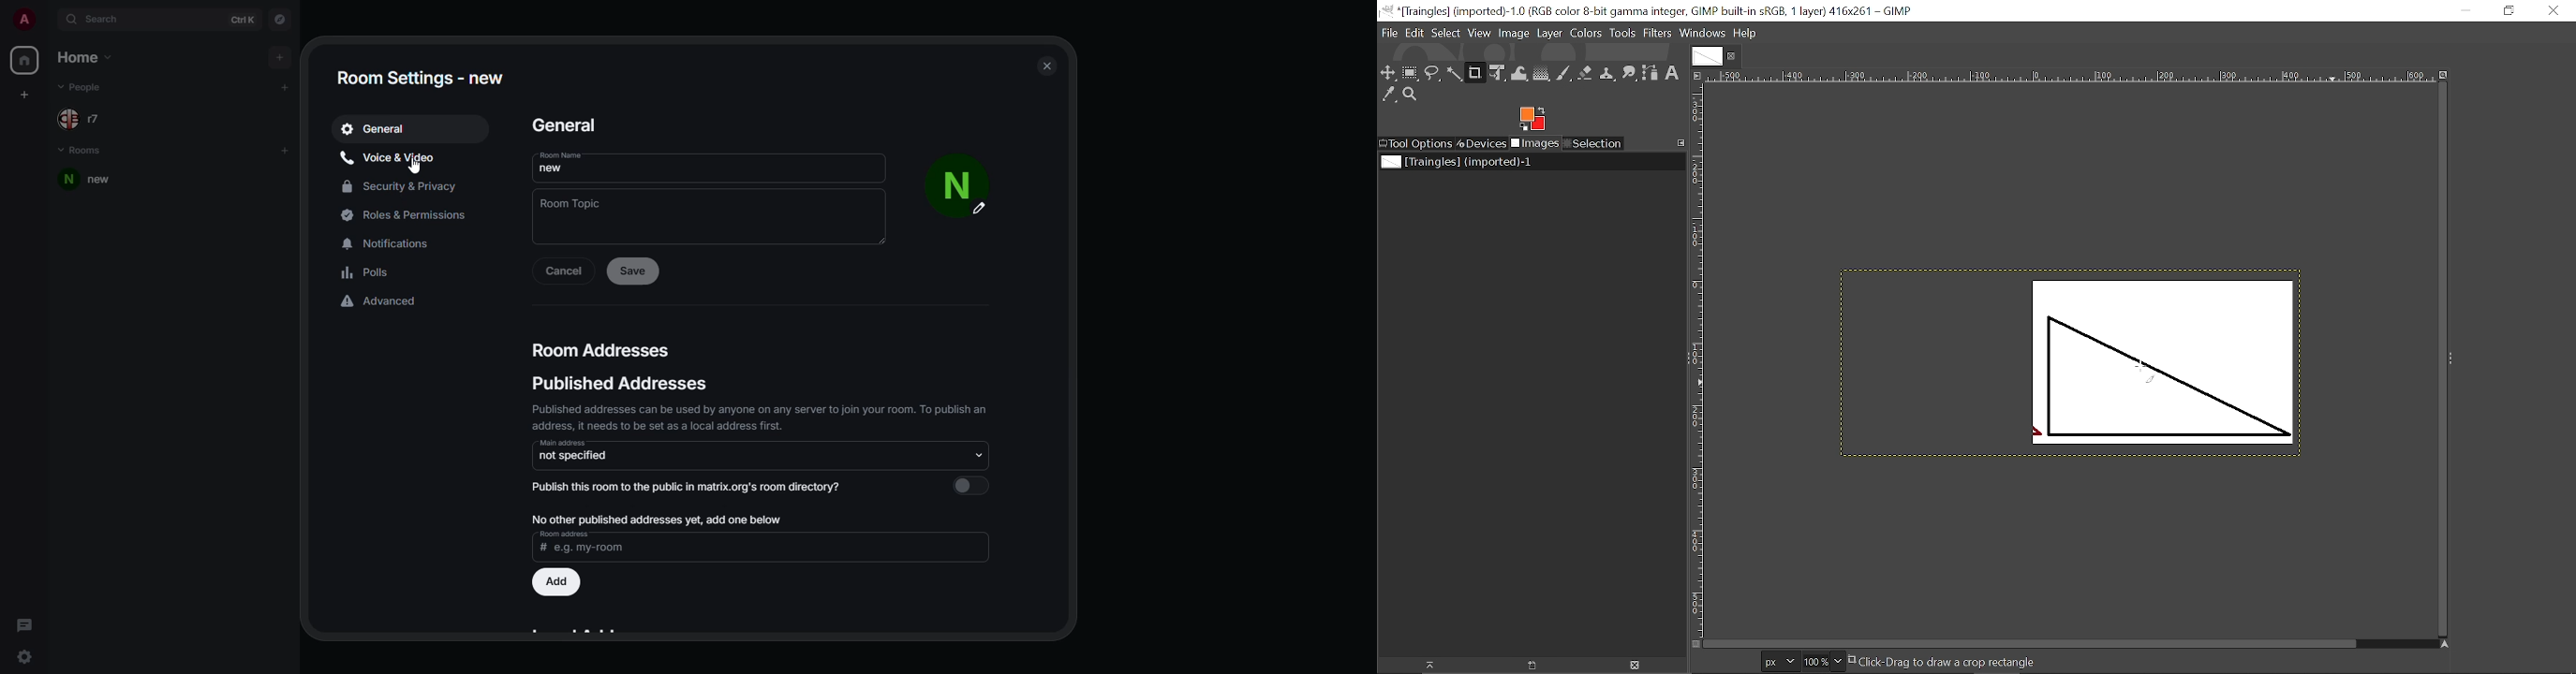 The height and width of the screenshot is (700, 2576). What do you see at coordinates (758, 402) in the screenshot?
I see `published addresses publish addressess can be used by anyone on any server to join your room. To publish an address, it needs to be set as a location first.` at bounding box center [758, 402].